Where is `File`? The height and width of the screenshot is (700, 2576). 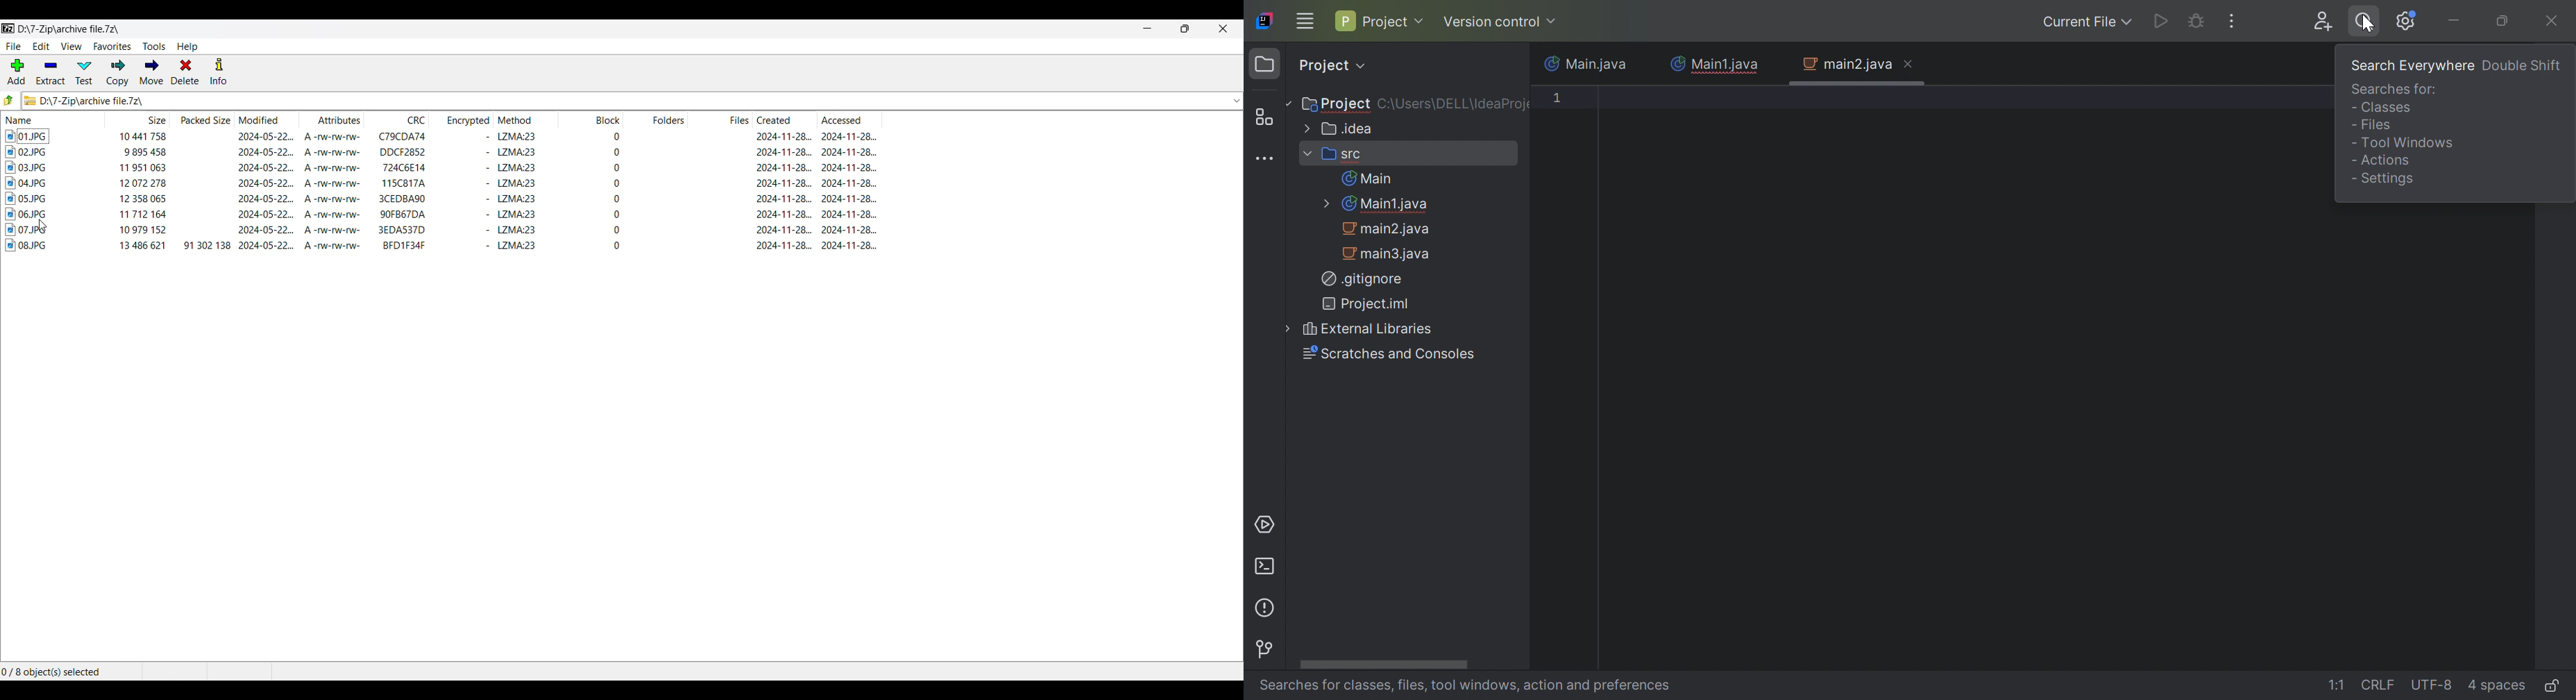
File is located at coordinates (14, 47).